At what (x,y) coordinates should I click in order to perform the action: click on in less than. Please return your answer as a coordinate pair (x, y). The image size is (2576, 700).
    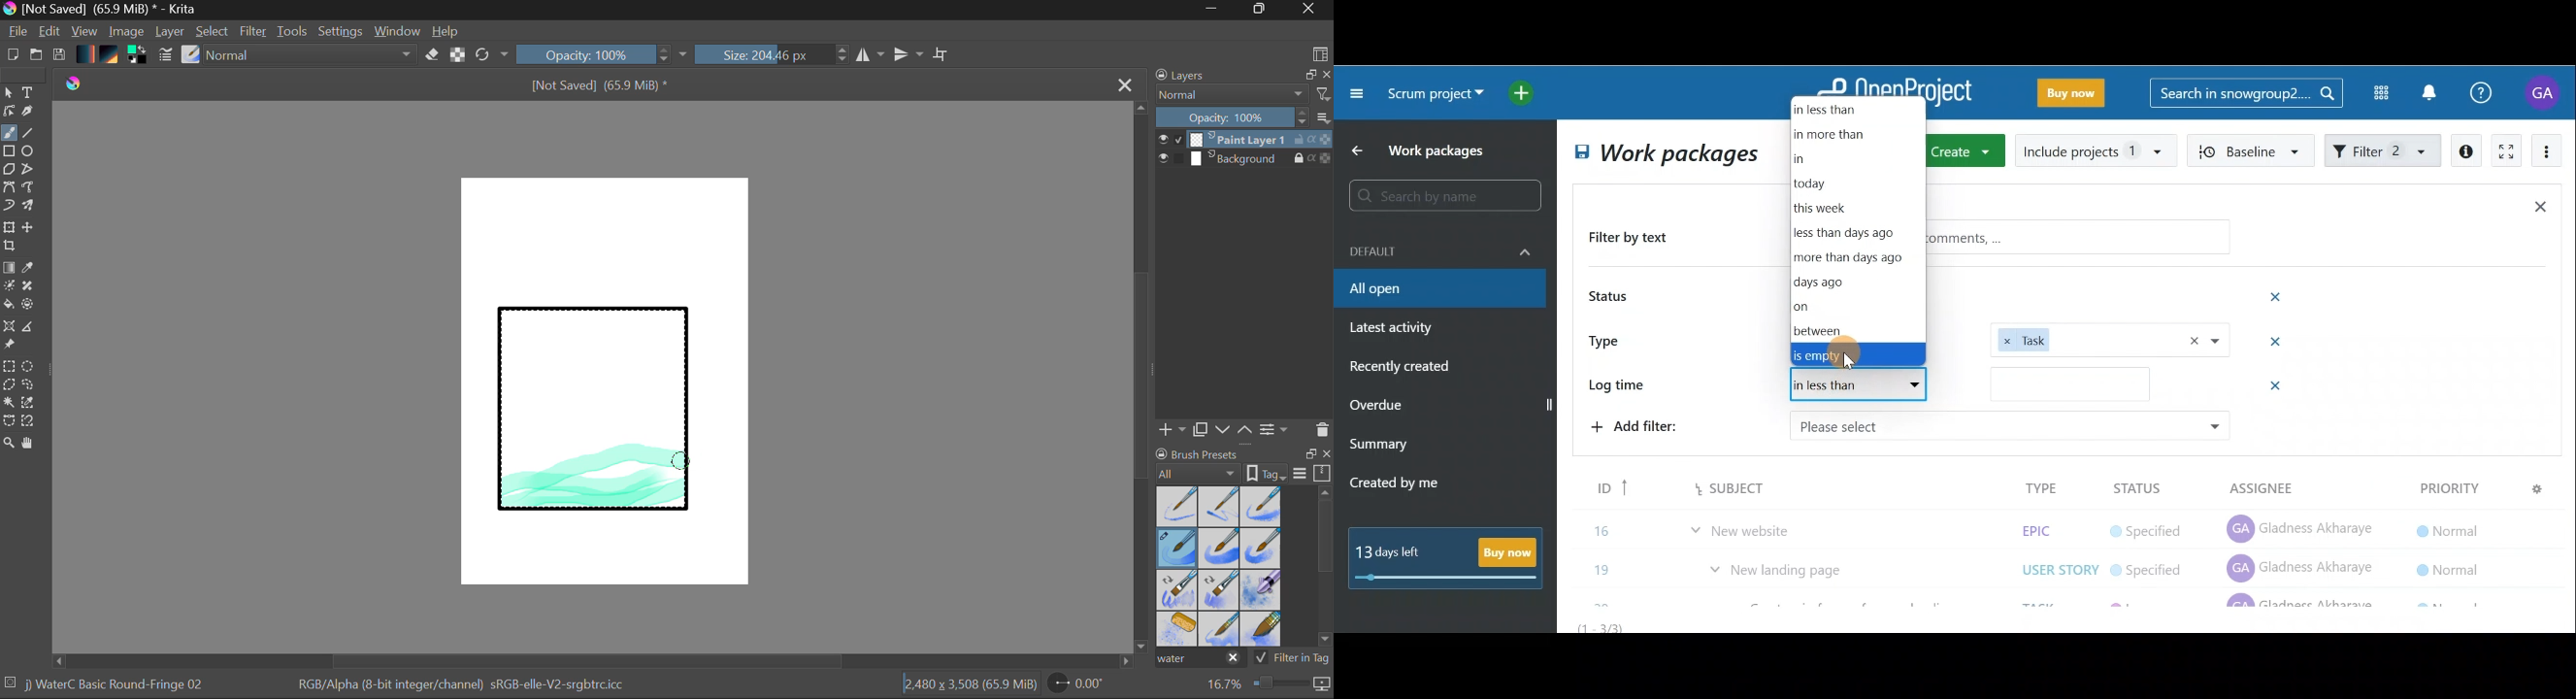
    Looking at the image, I should click on (1860, 386).